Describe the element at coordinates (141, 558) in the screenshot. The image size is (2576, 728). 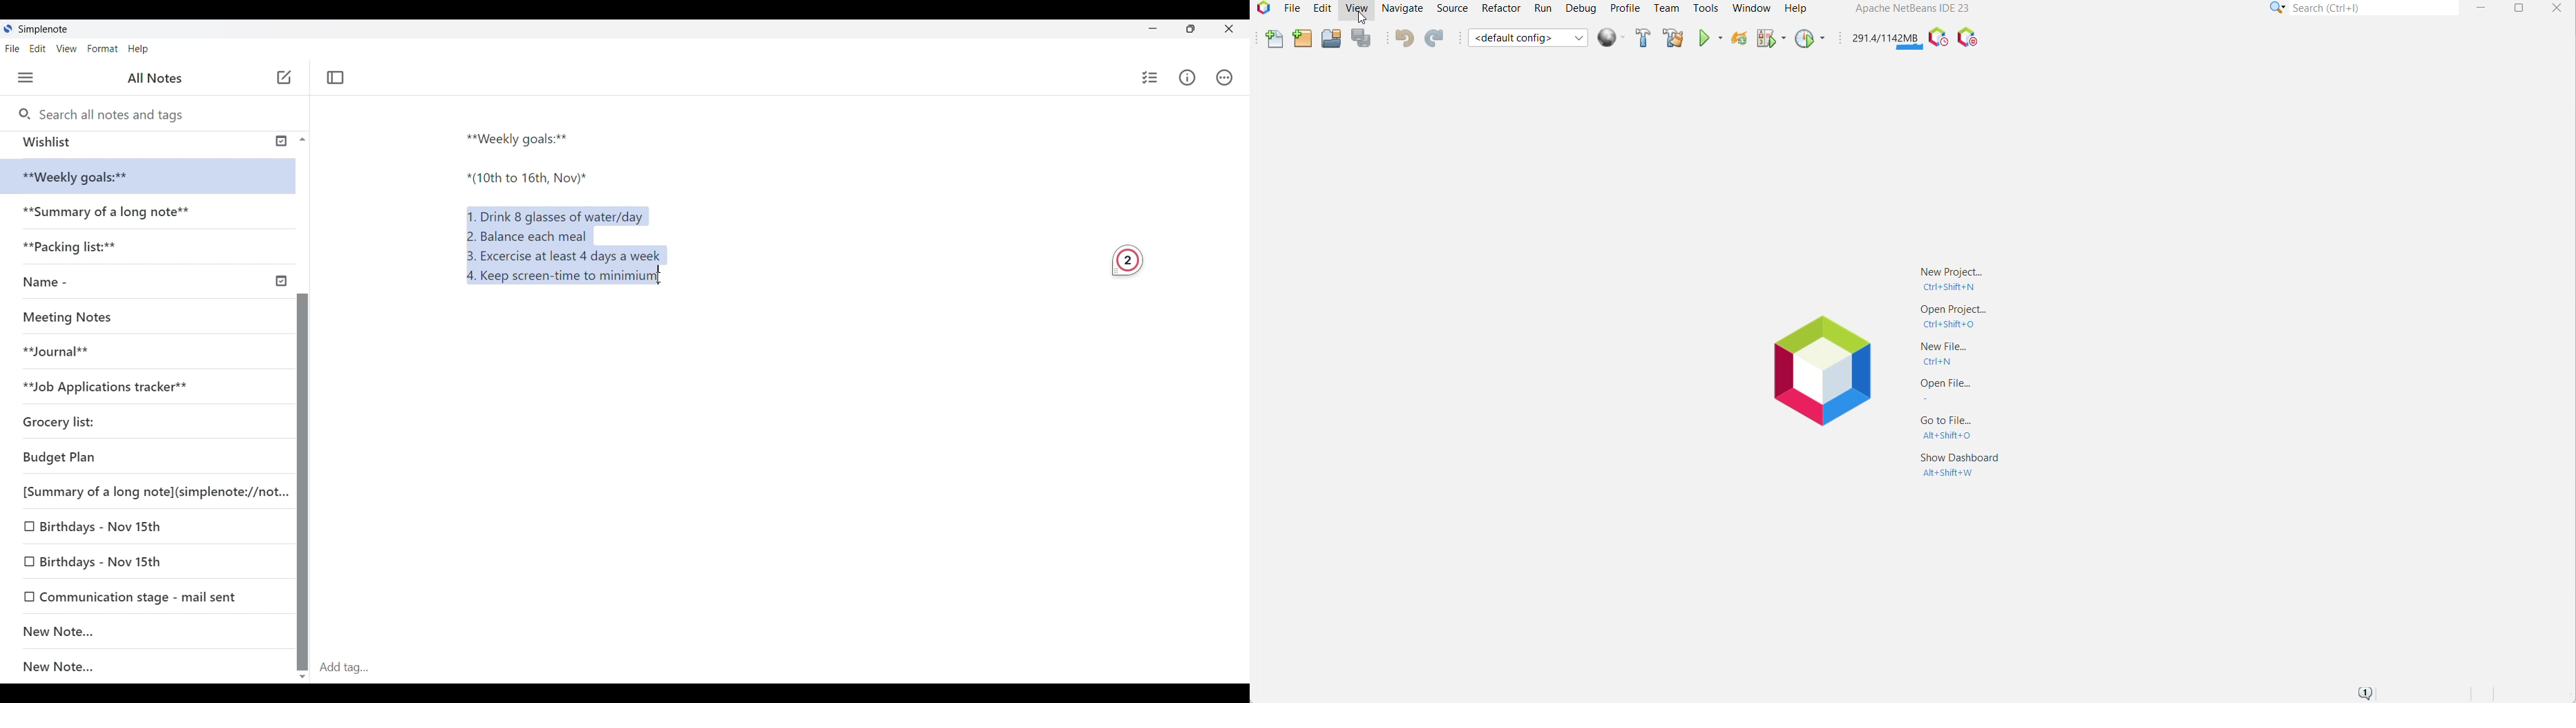
I see `Birthdays - Nov 15th` at that location.